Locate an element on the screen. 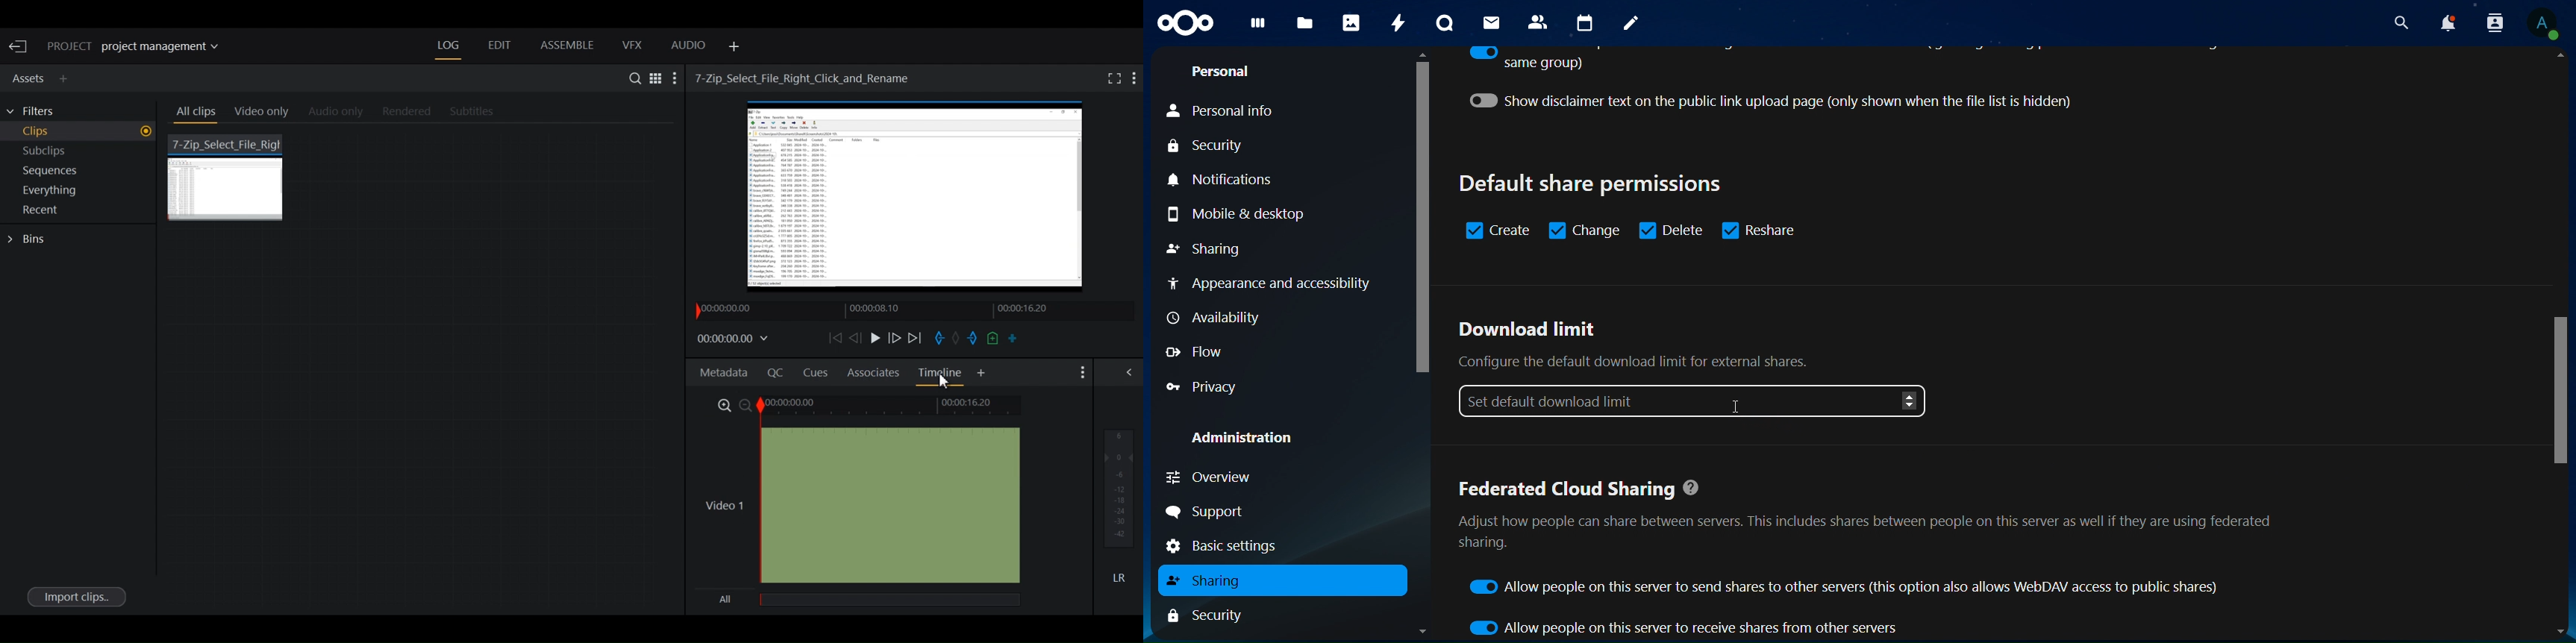 The height and width of the screenshot is (644, 2576). dashboard is located at coordinates (1258, 26).